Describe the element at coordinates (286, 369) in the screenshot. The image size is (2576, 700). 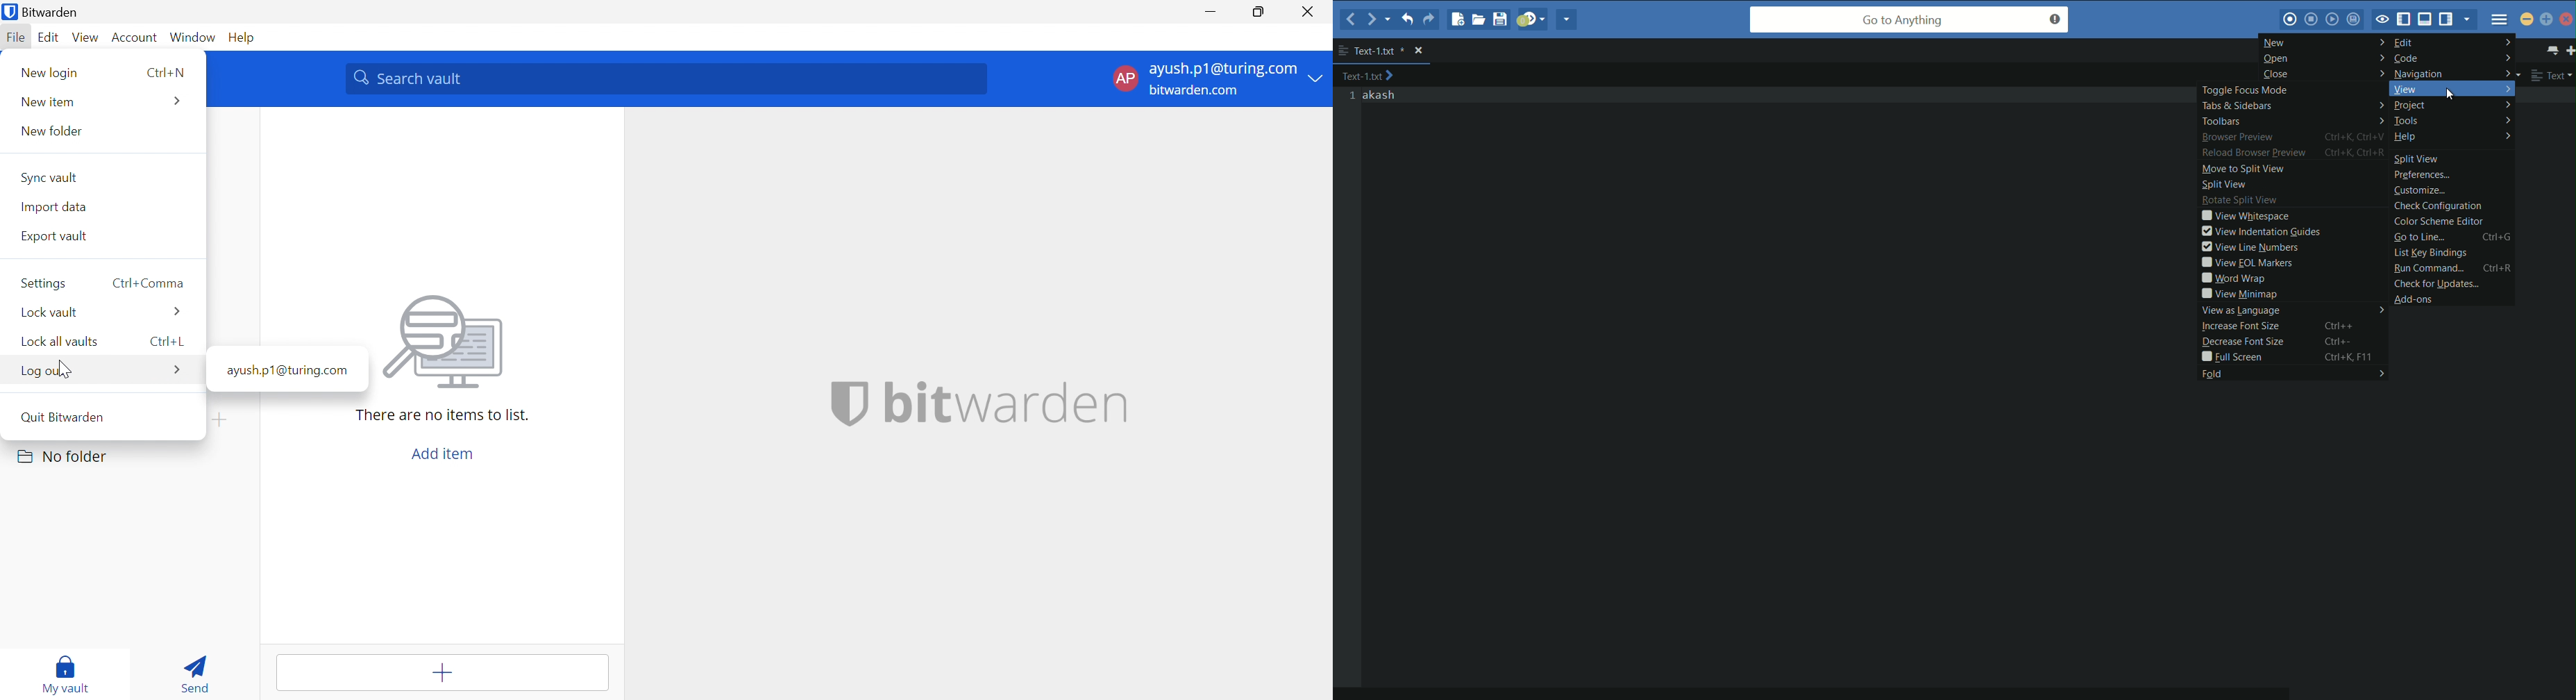
I see `ayush.p1@turing.com` at that location.